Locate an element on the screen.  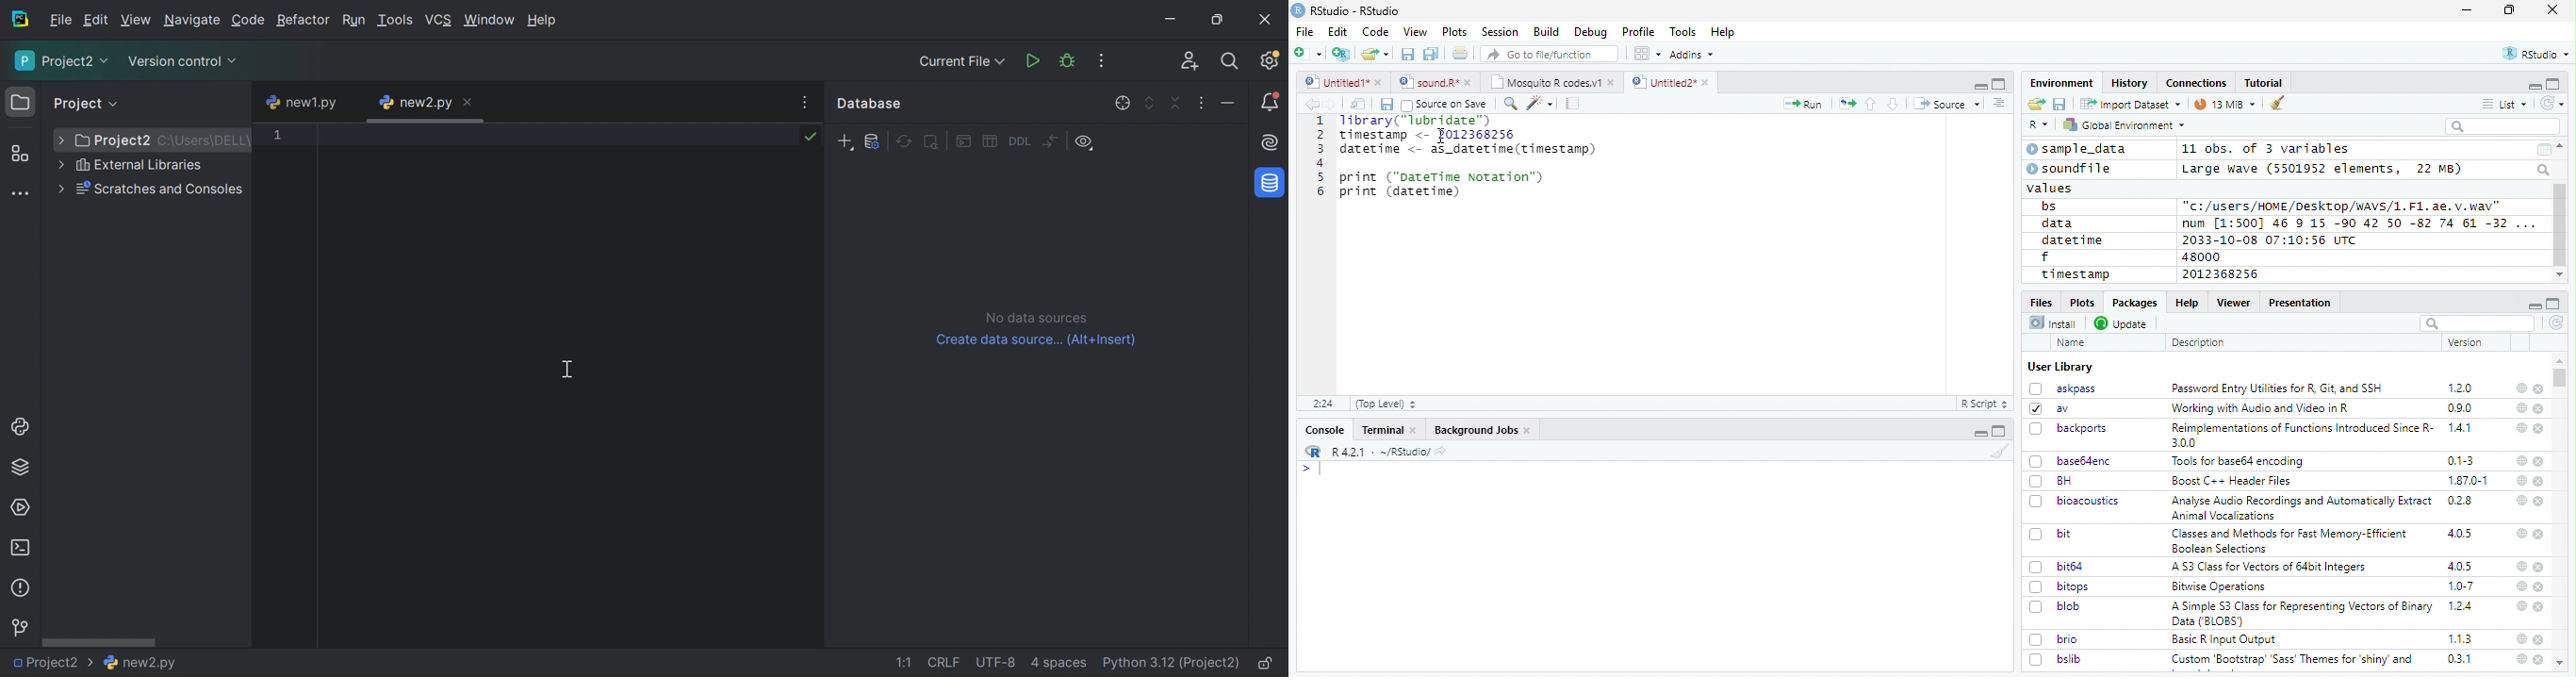
Scroll bar is located at coordinates (99, 642).